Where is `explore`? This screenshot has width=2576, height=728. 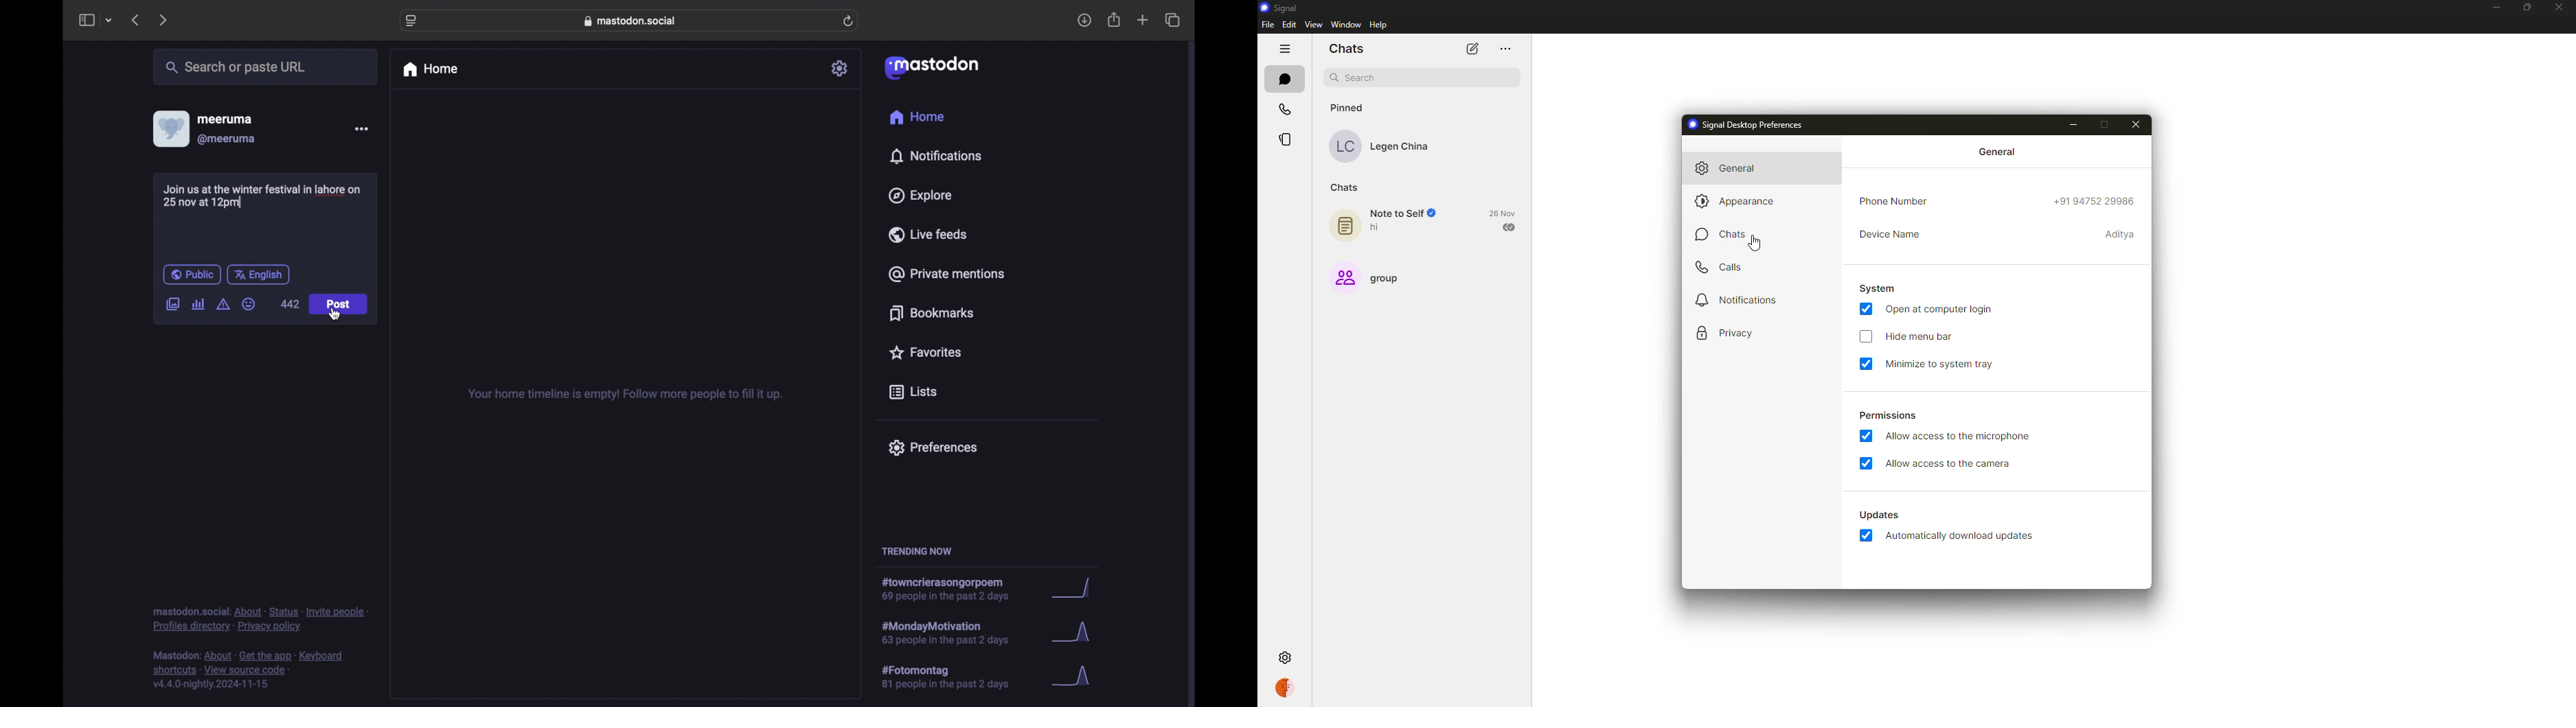
explore is located at coordinates (919, 196).